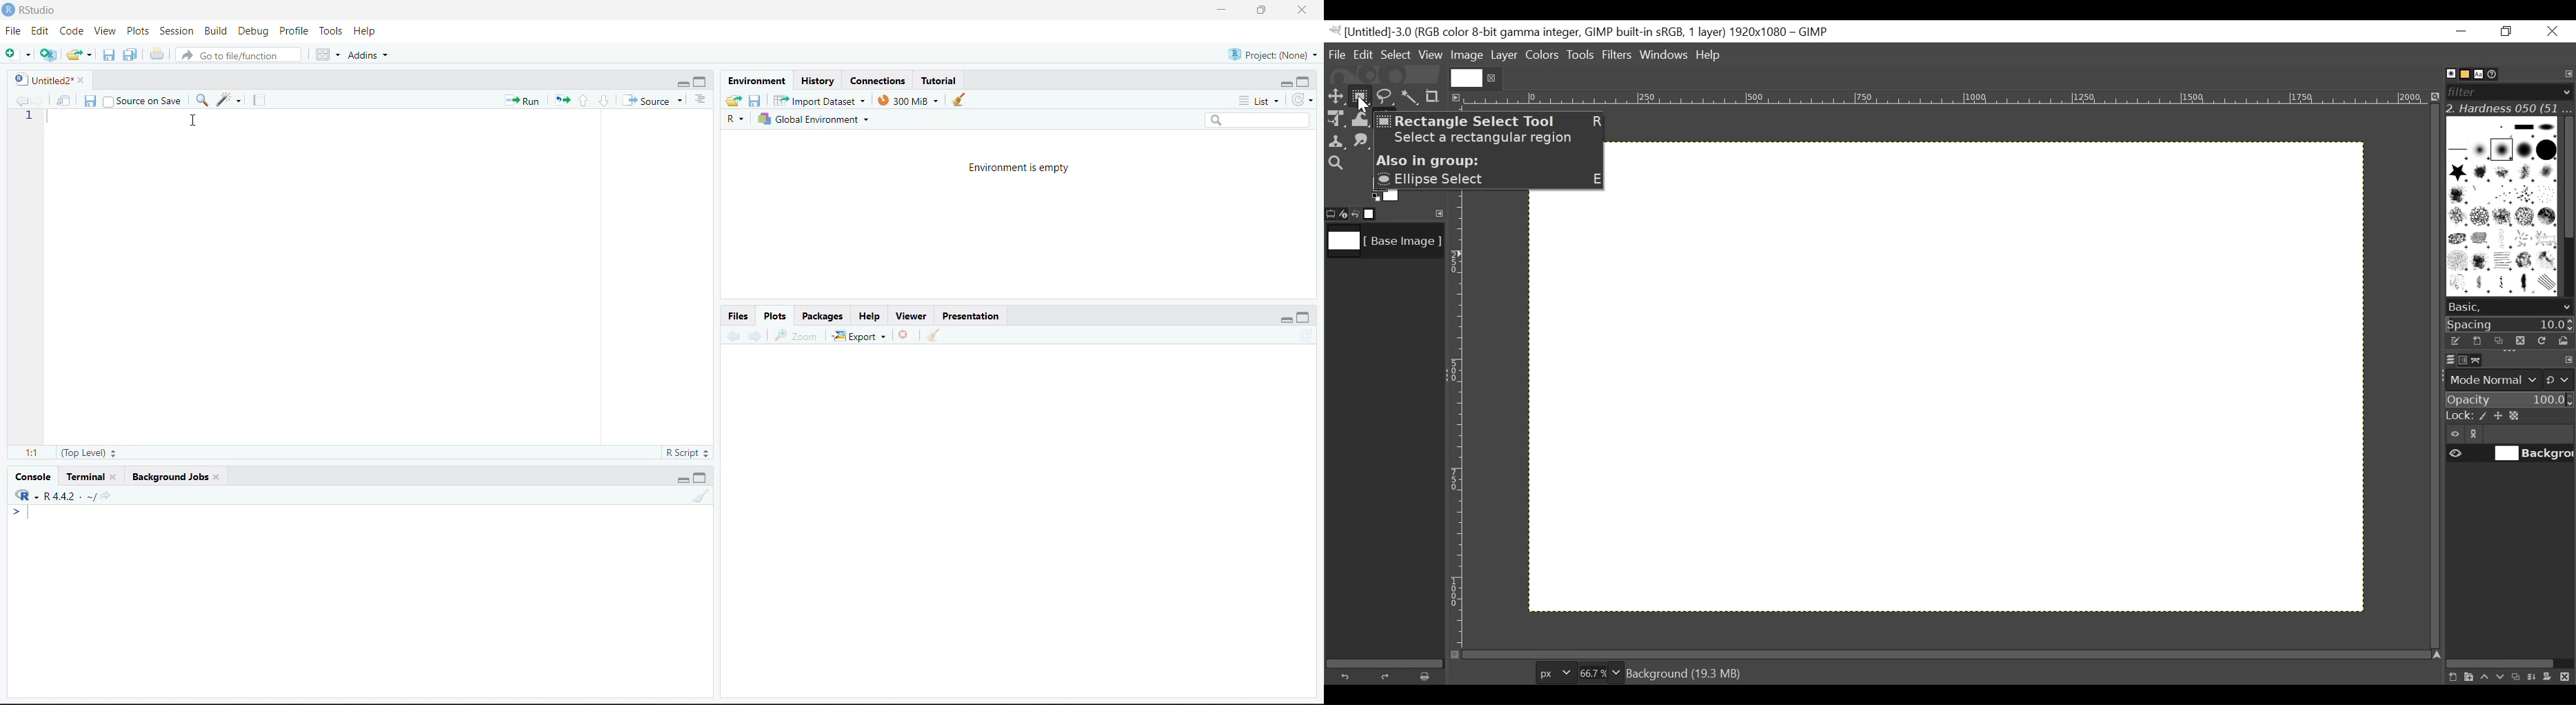 The image size is (2576, 728). What do you see at coordinates (739, 317) in the screenshot?
I see `Files` at bounding box center [739, 317].